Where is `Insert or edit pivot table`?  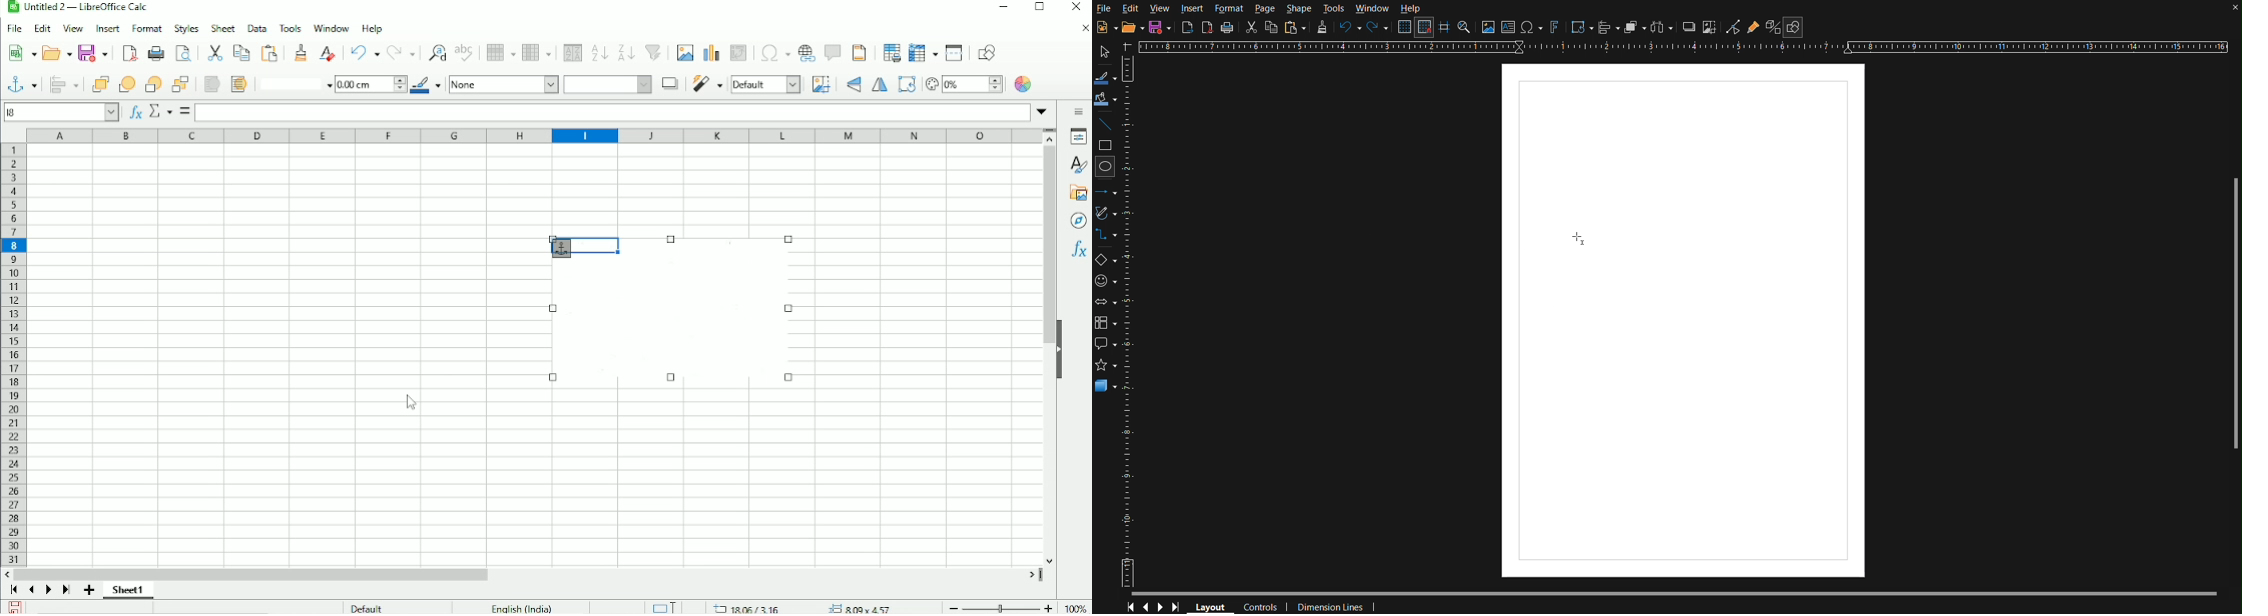
Insert or edit pivot table is located at coordinates (738, 53).